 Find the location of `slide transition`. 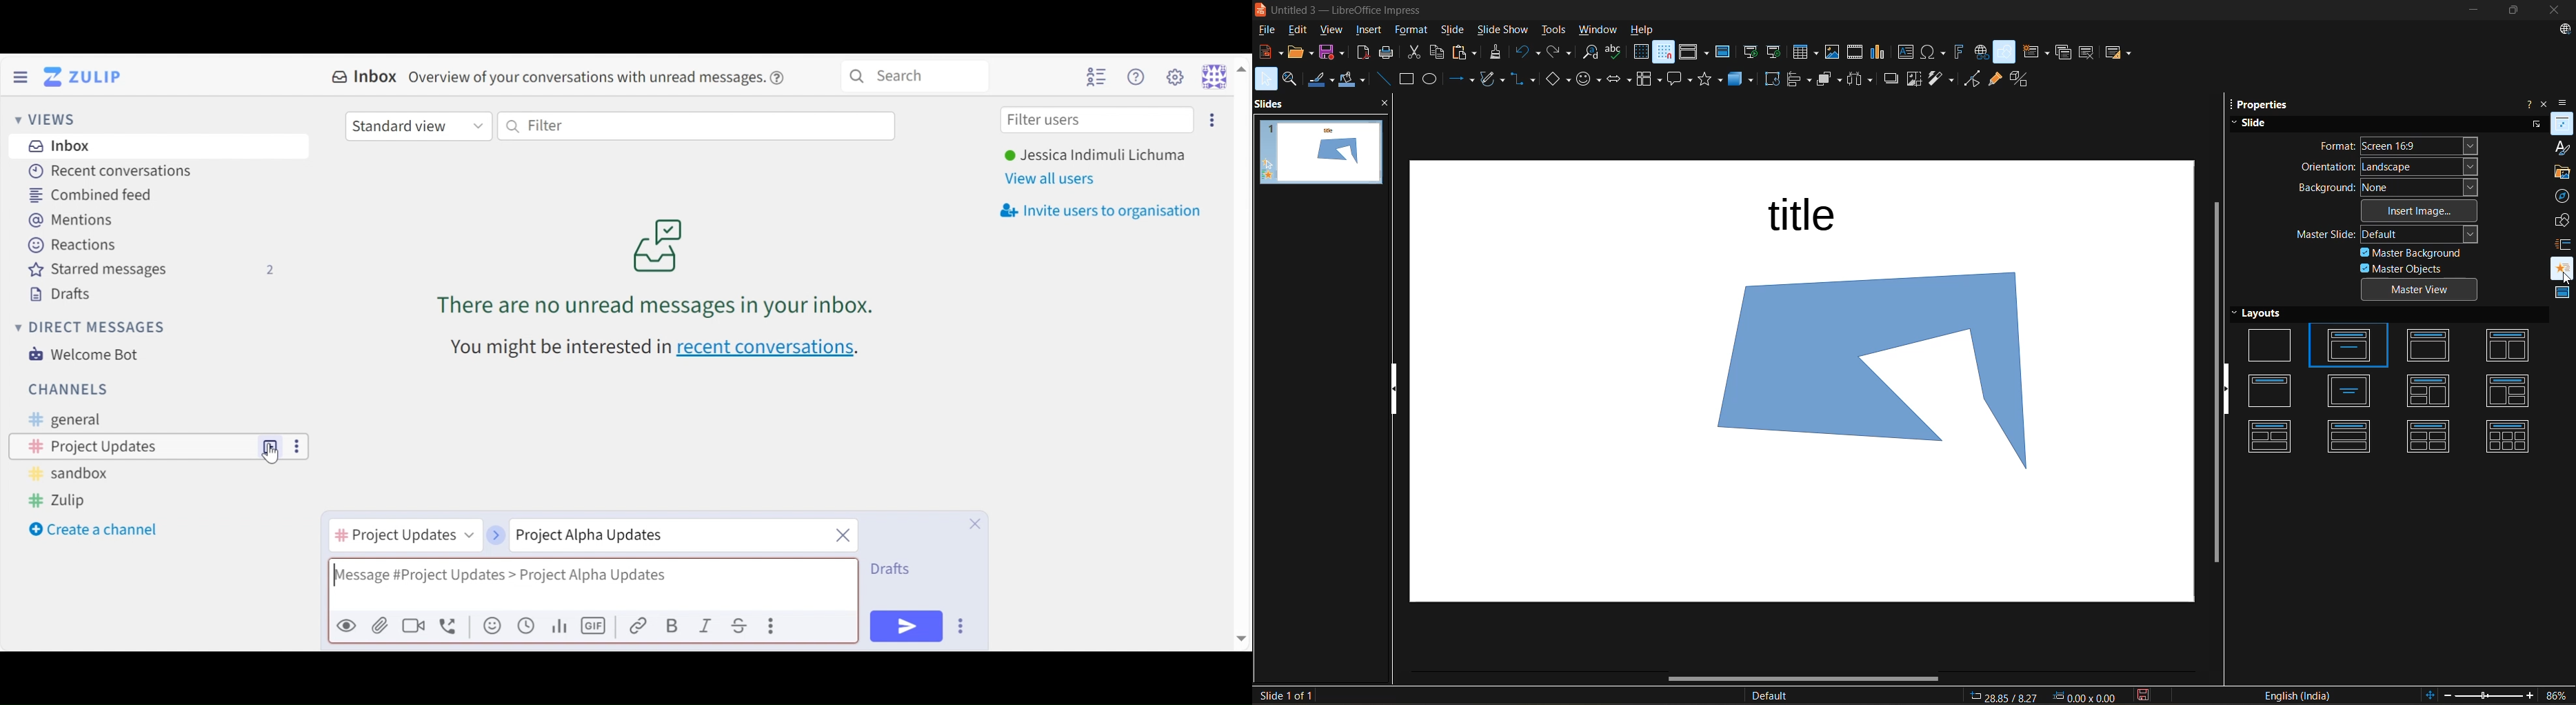

slide transition is located at coordinates (2561, 242).